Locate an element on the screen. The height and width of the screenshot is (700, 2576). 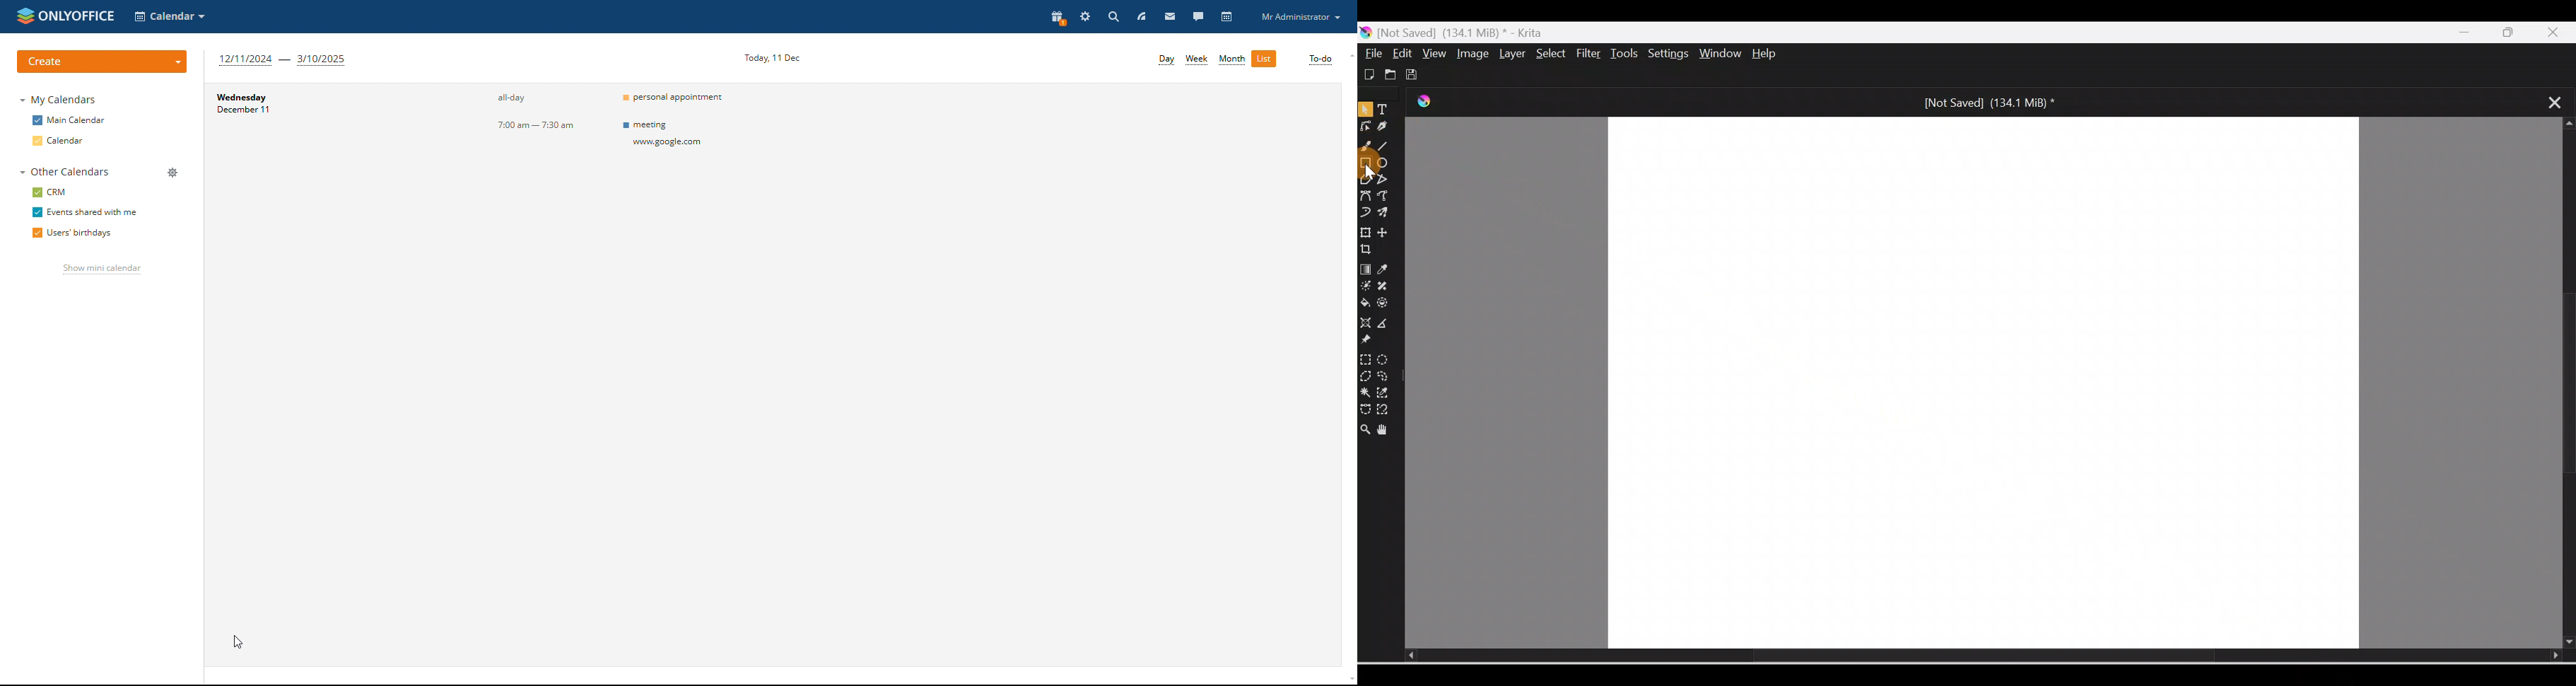
main calendar is located at coordinates (69, 120).